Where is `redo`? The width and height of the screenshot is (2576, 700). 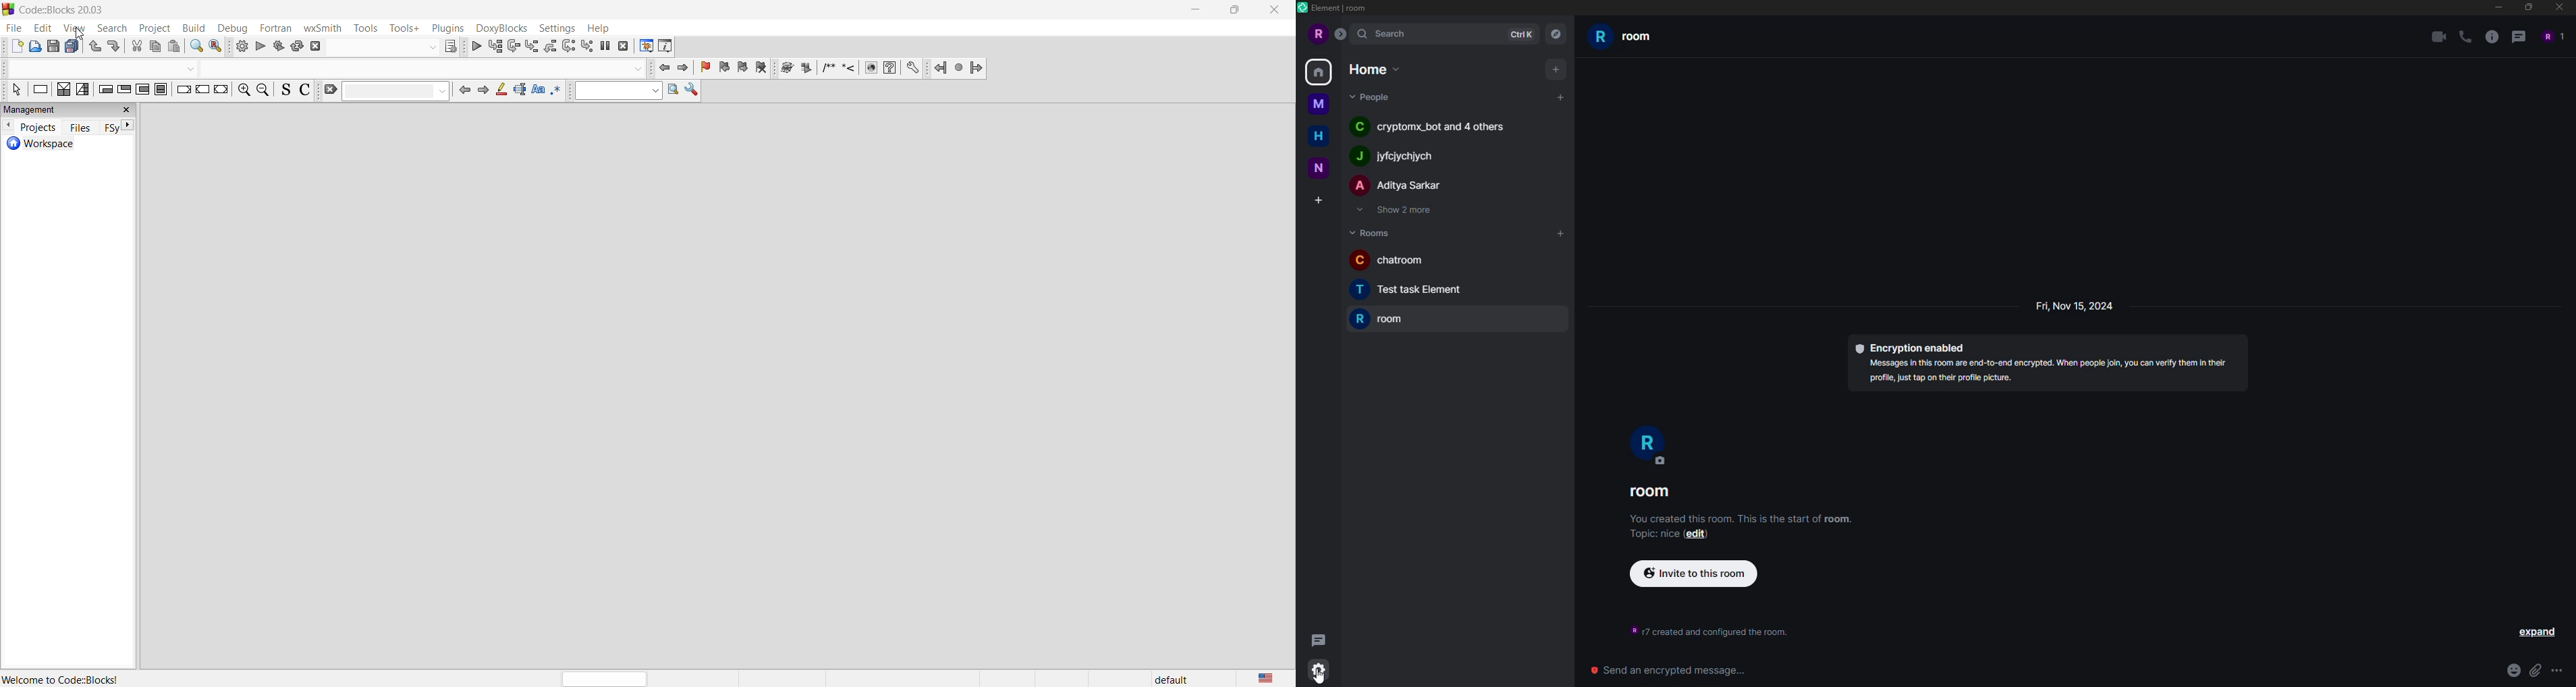 redo is located at coordinates (115, 45).